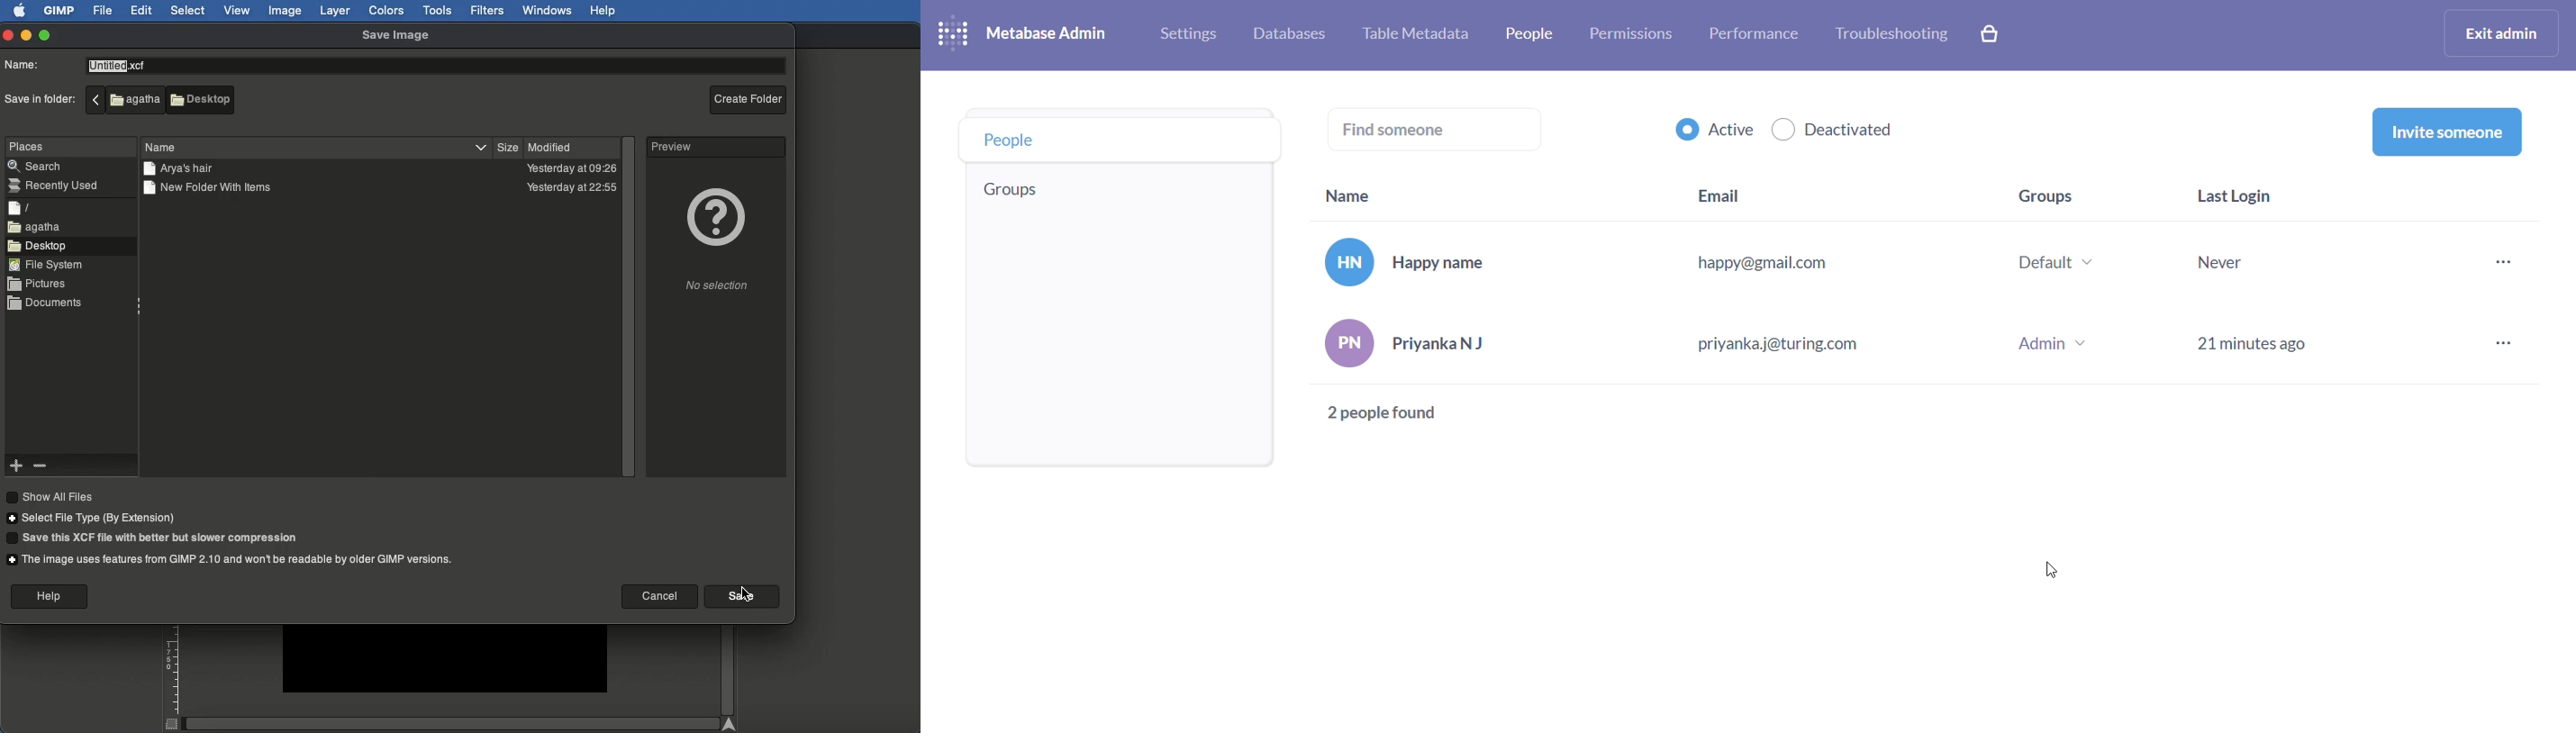 This screenshot has width=2576, height=756. I want to click on Scroll, so click(727, 670).